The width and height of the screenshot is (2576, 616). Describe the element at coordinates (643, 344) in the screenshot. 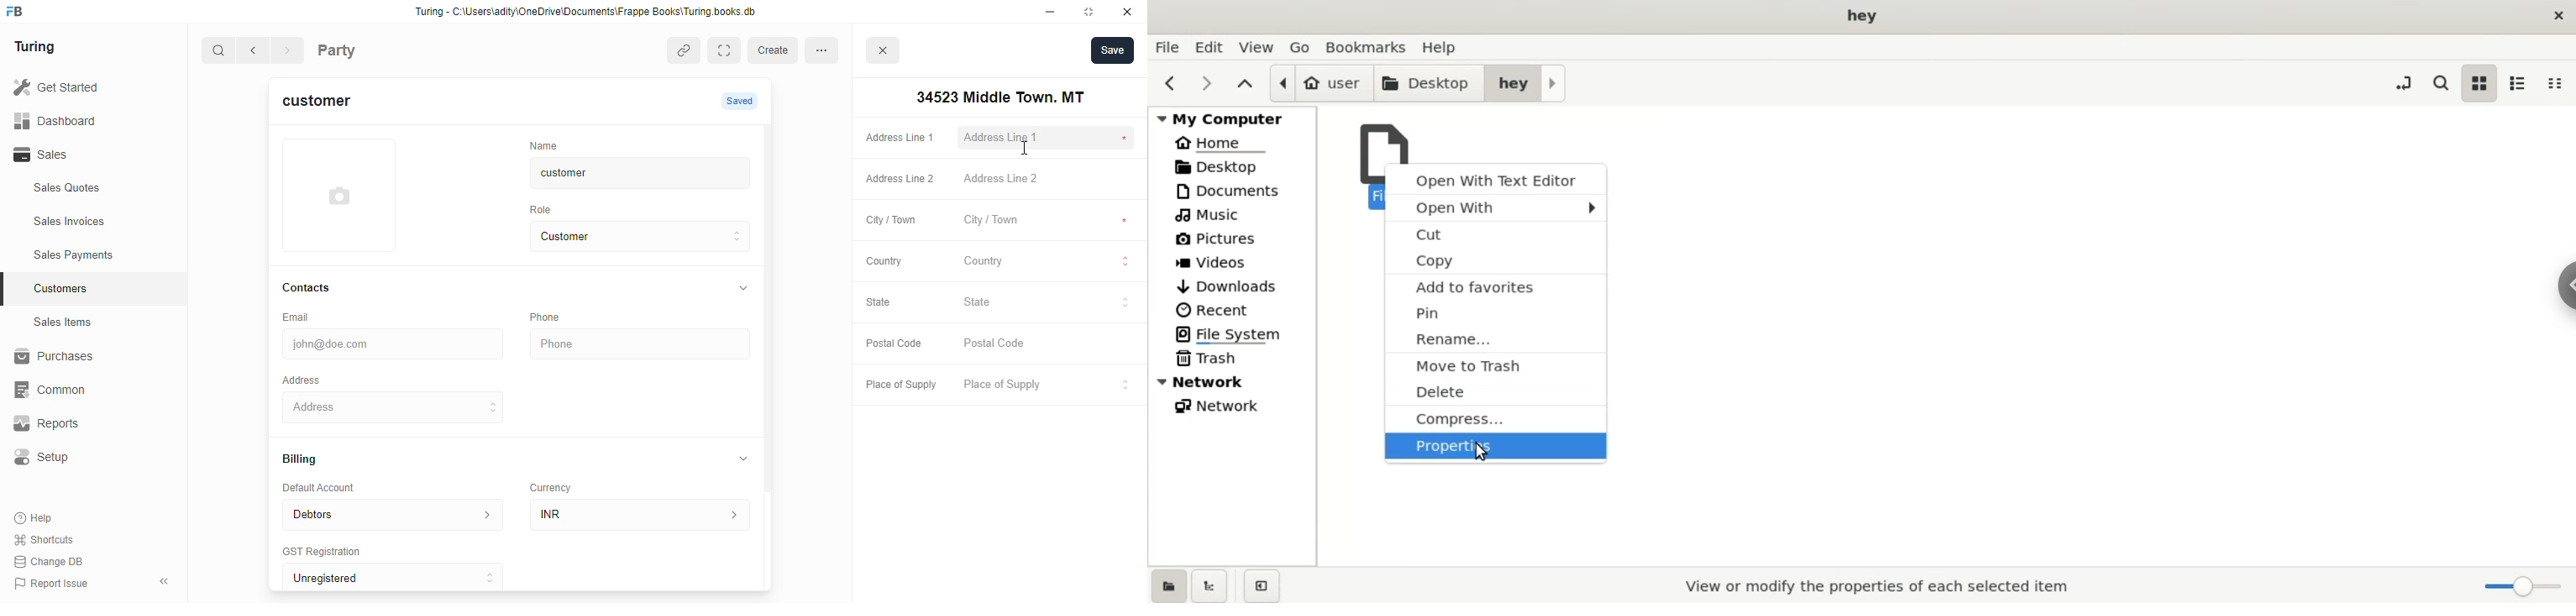

I see `Phone` at that location.